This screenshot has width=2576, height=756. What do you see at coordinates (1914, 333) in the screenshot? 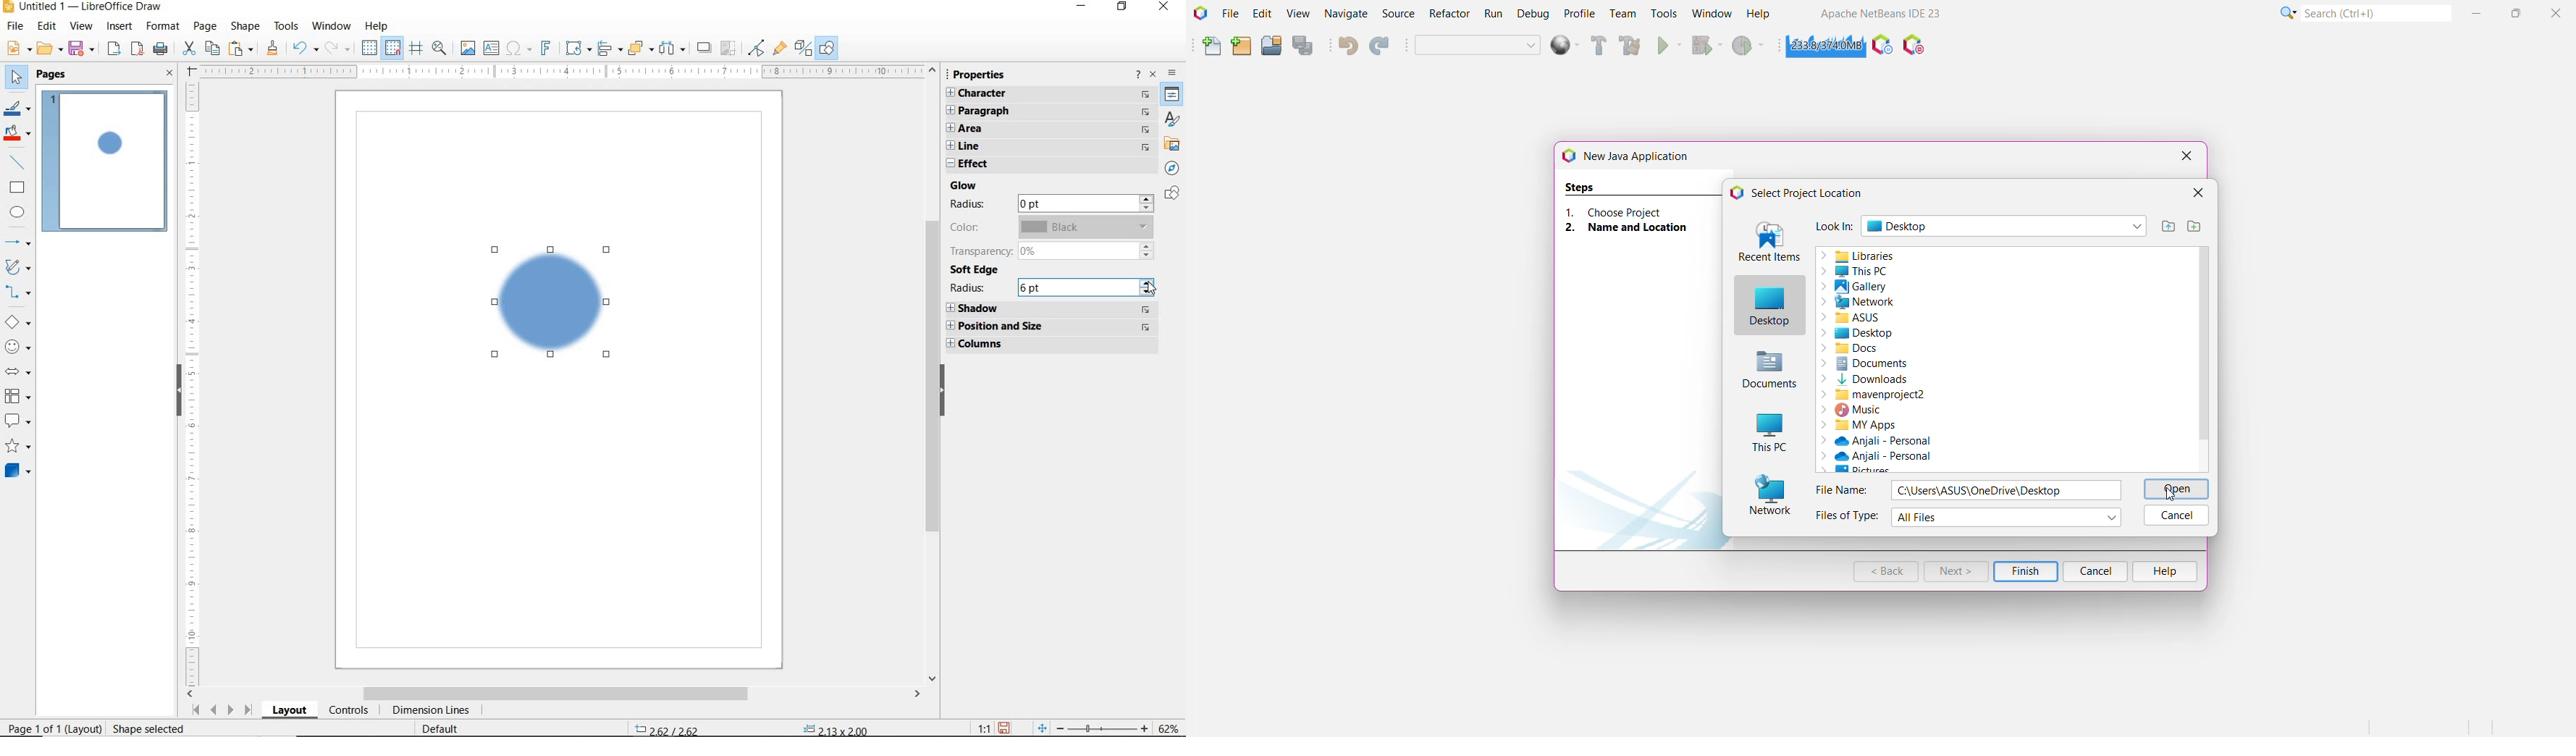
I see `Desktop` at bounding box center [1914, 333].